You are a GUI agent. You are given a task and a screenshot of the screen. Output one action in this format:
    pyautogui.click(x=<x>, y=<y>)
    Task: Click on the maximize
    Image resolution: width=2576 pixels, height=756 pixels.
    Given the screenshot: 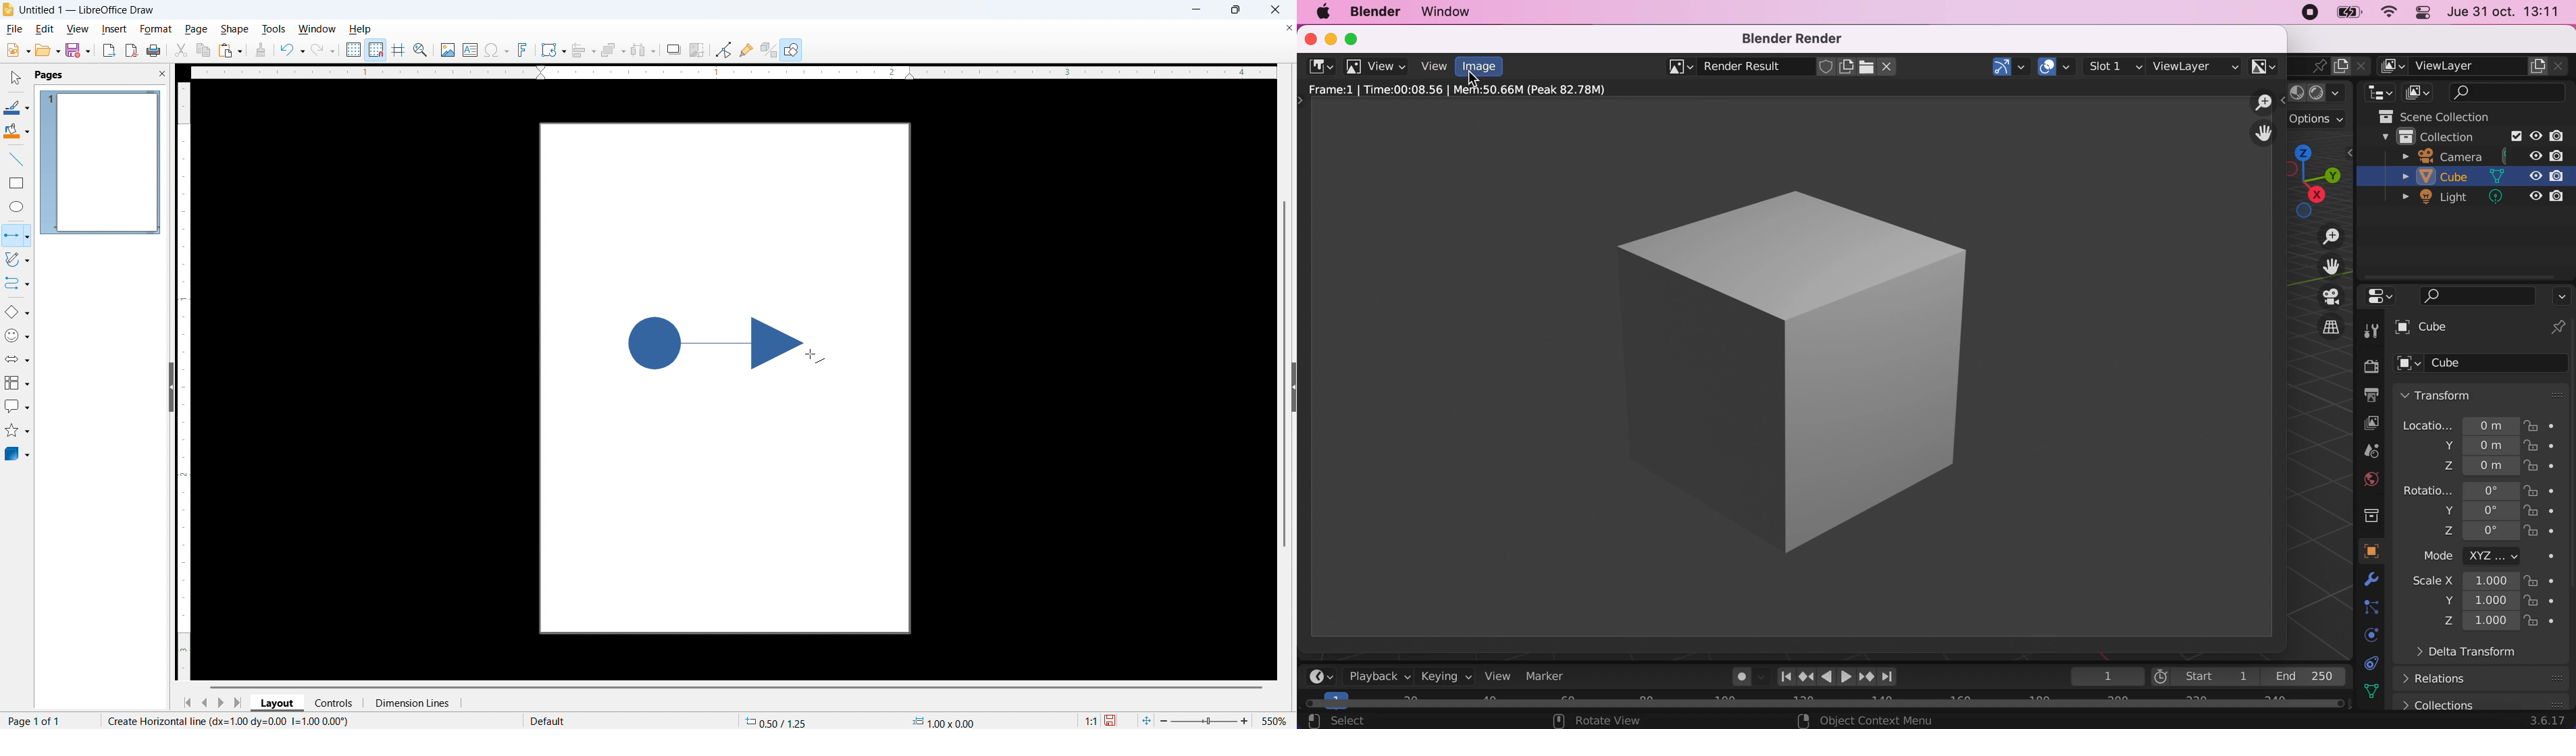 What is the action you would take?
    pyautogui.click(x=1354, y=37)
    